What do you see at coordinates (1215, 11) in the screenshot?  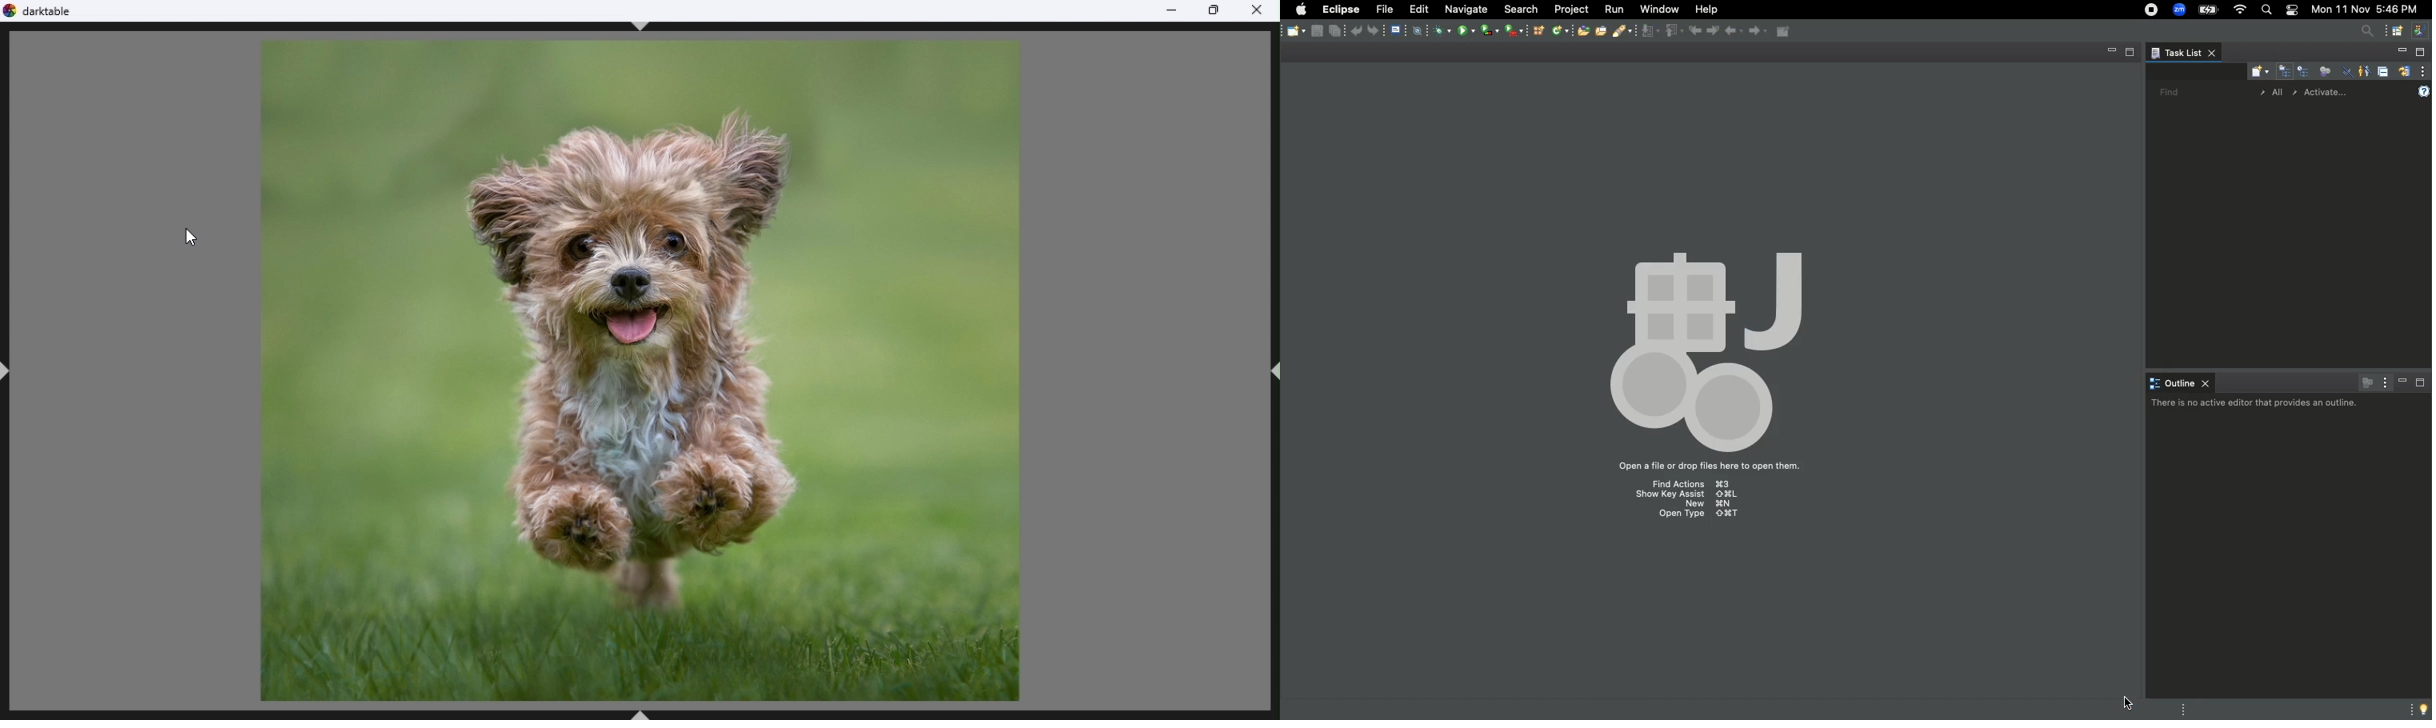 I see `Restore` at bounding box center [1215, 11].